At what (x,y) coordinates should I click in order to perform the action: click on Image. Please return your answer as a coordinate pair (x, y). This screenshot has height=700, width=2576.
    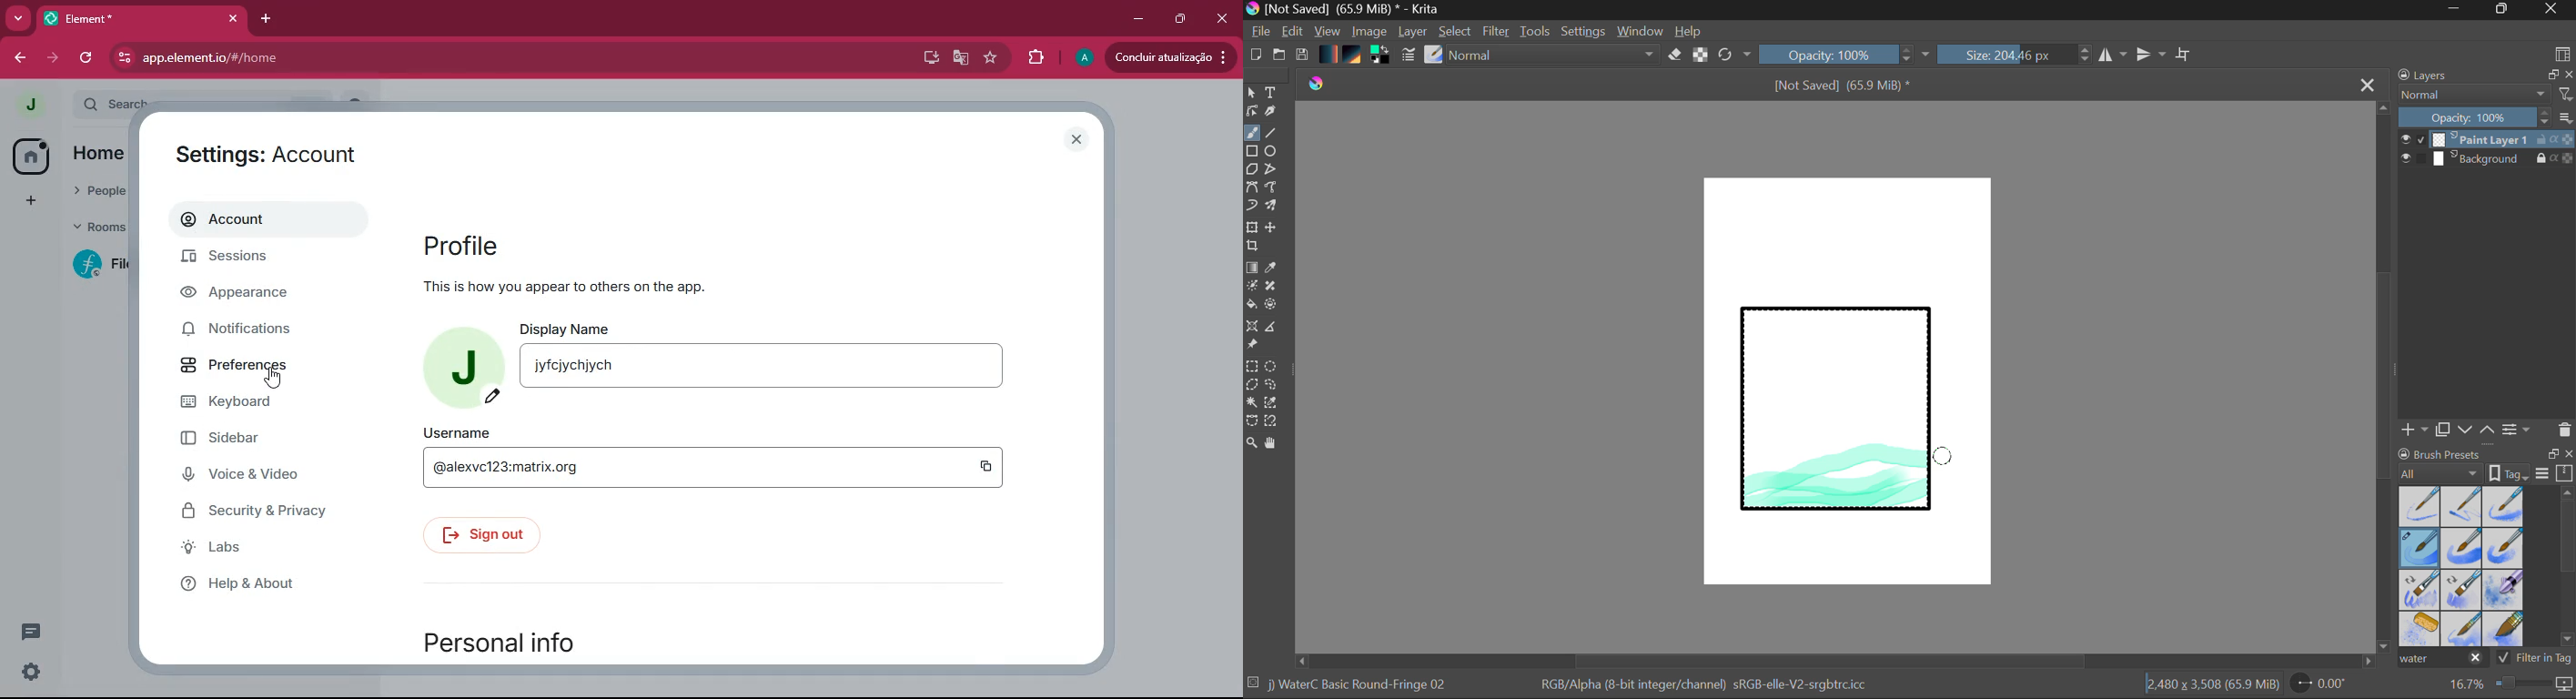
    Looking at the image, I should click on (1371, 33).